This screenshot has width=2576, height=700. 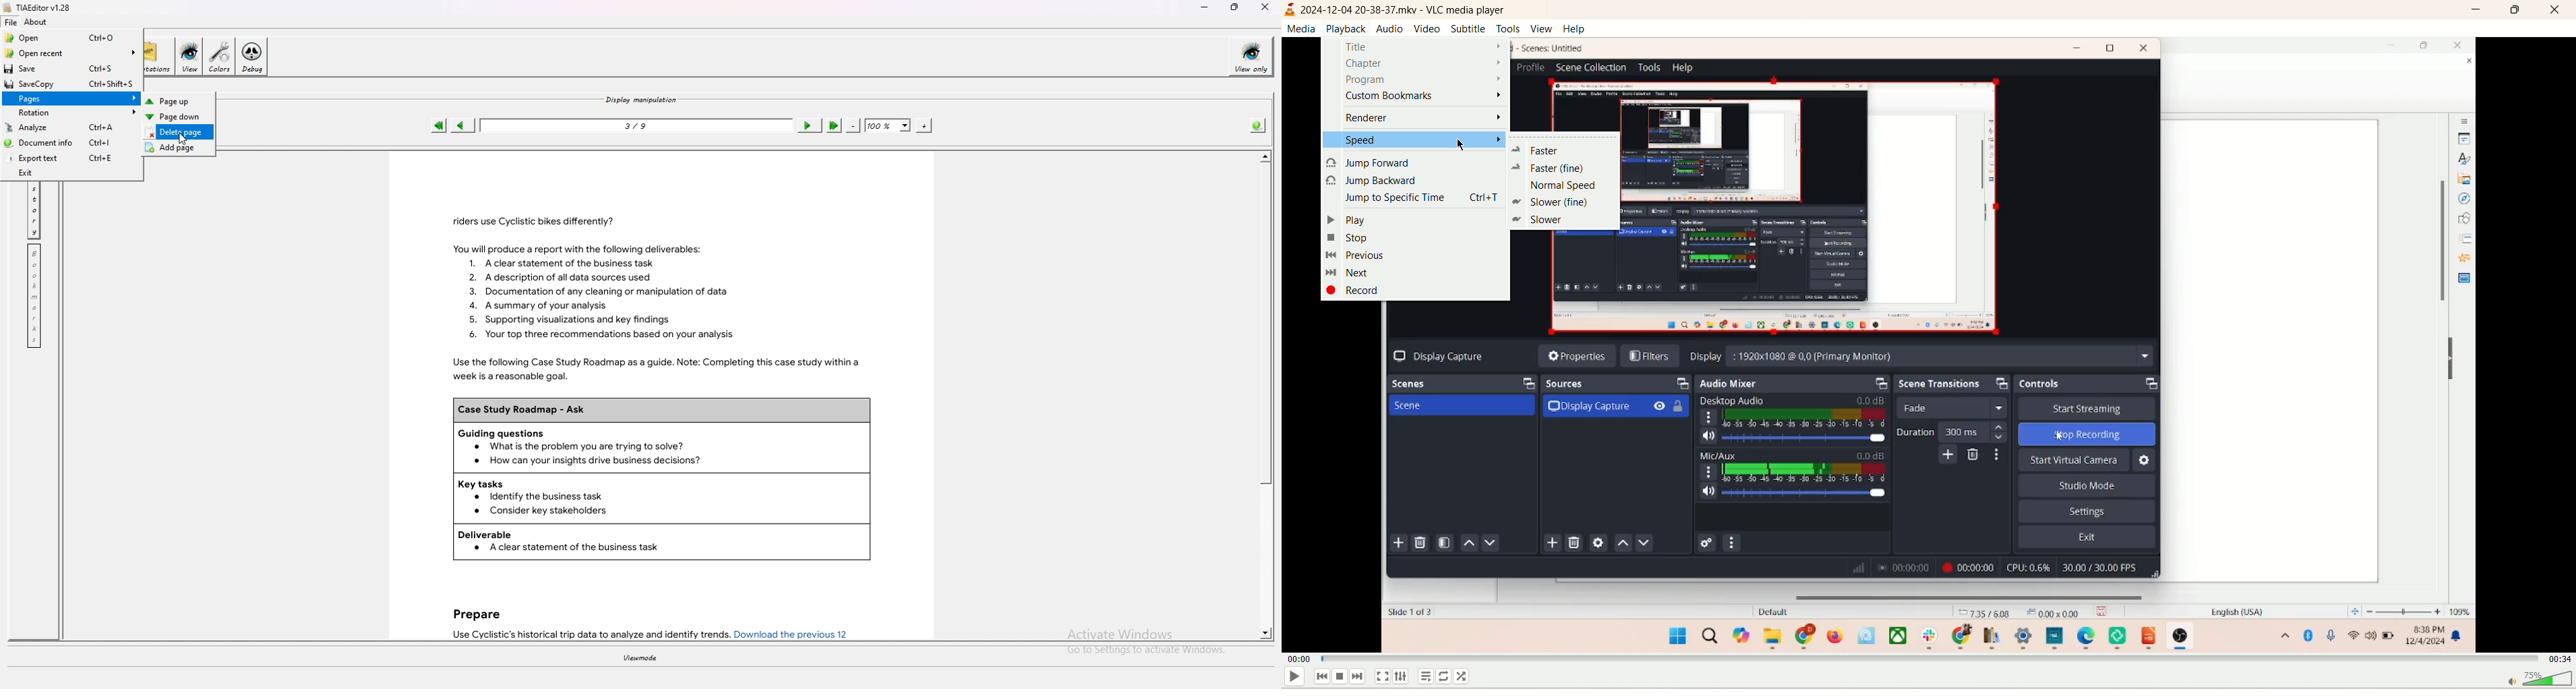 I want to click on help, so click(x=1575, y=29).